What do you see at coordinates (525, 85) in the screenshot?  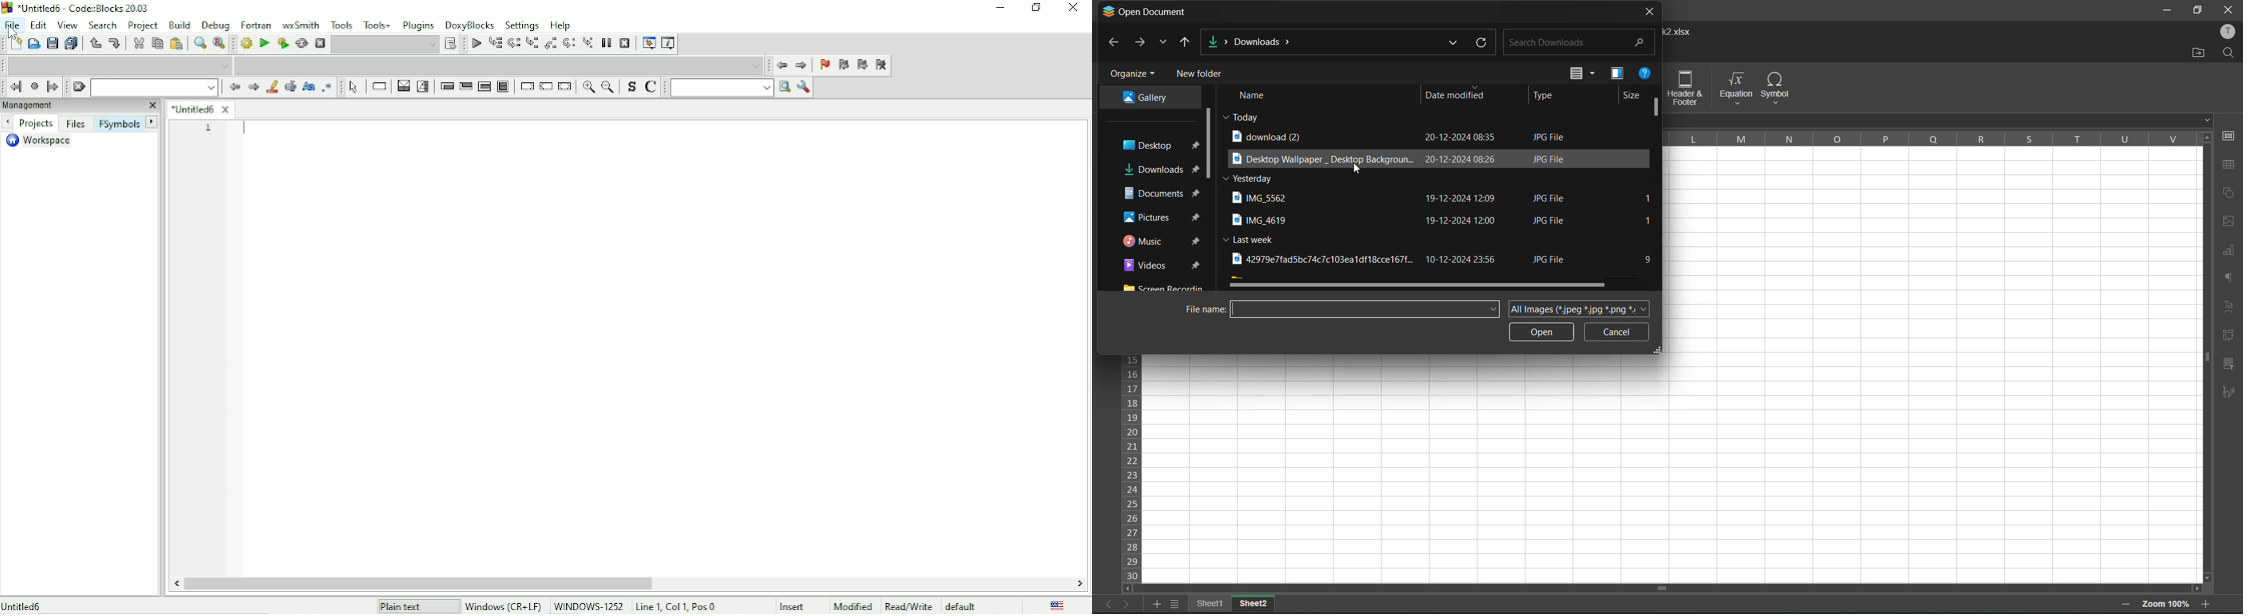 I see `Break-instruction` at bounding box center [525, 85].